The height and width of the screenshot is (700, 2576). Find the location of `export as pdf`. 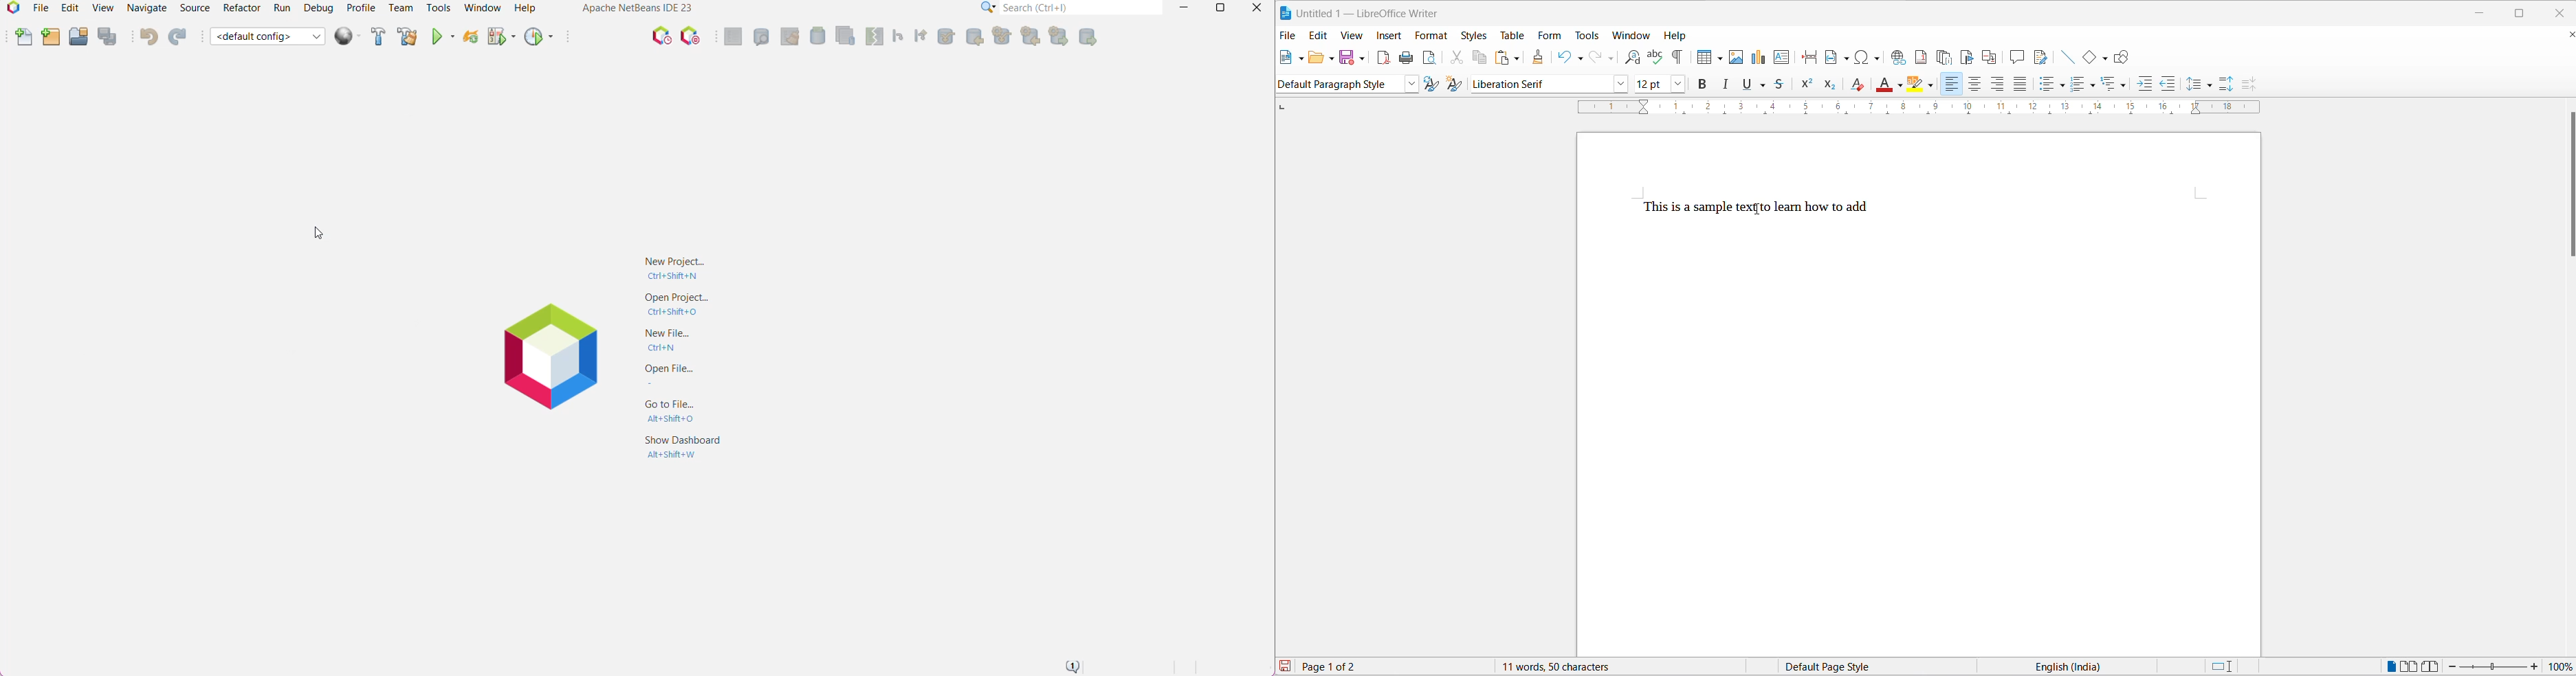

export as pdf is located at coordinates (1385, 59).